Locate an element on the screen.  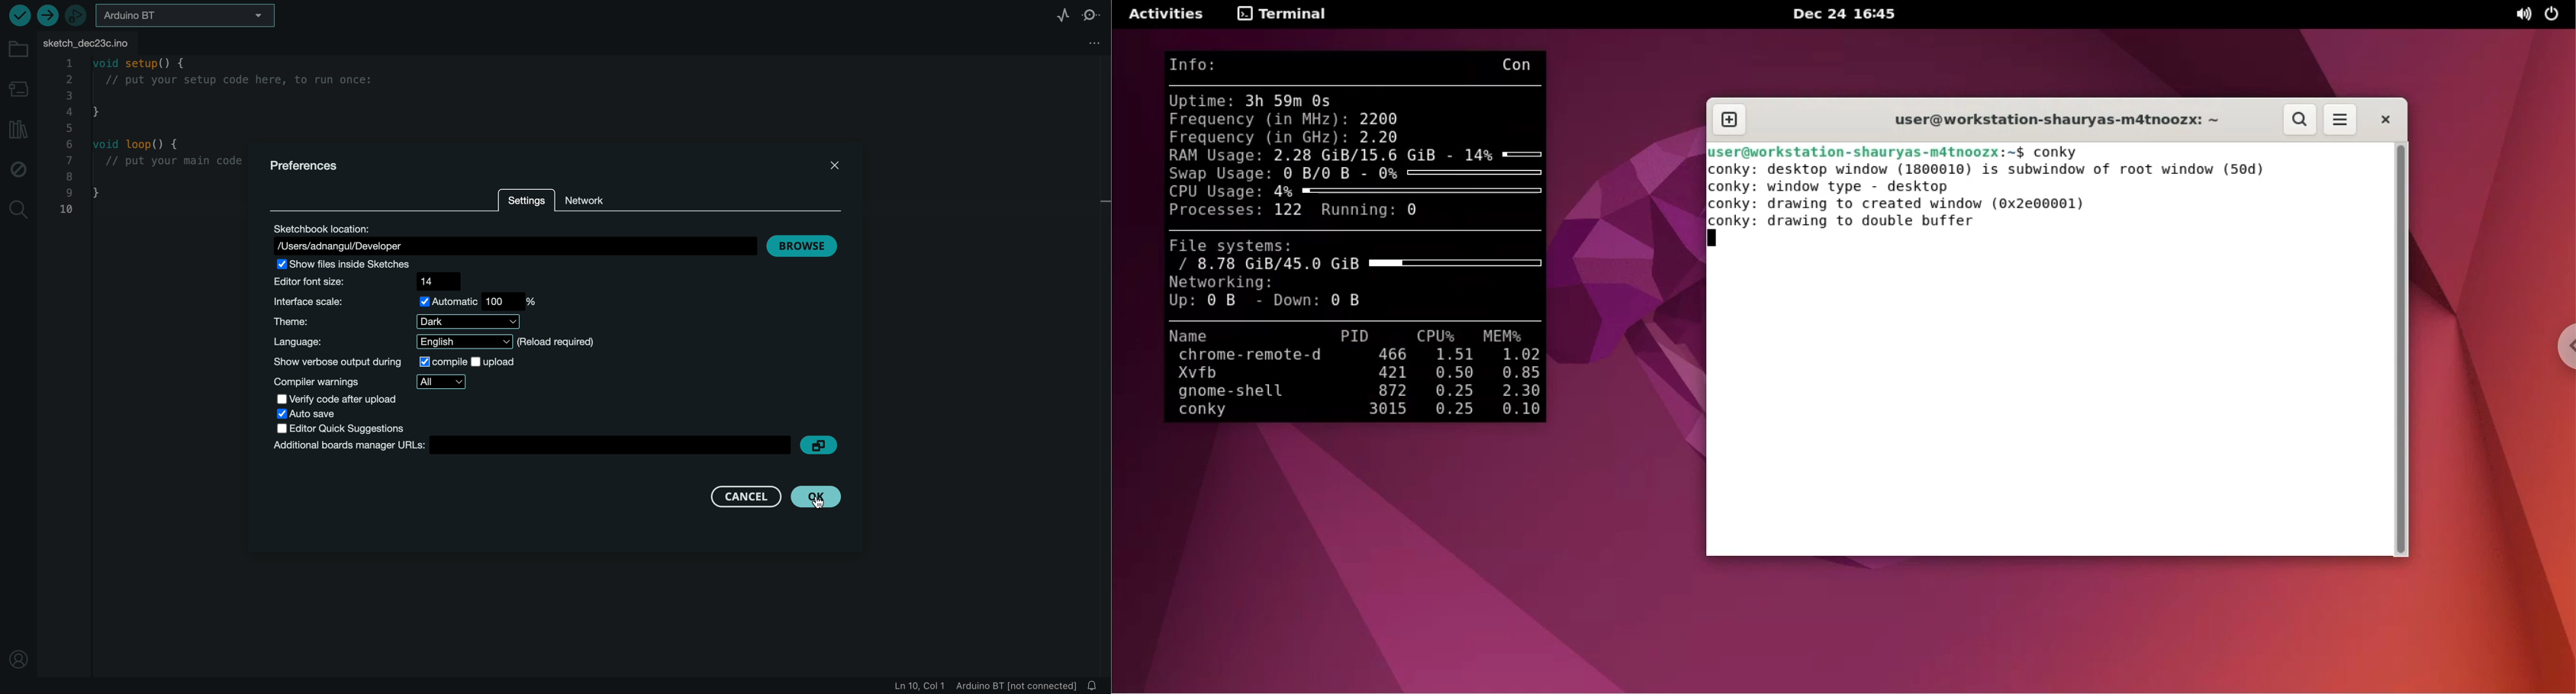
upload is located at coordinates (499, 362).